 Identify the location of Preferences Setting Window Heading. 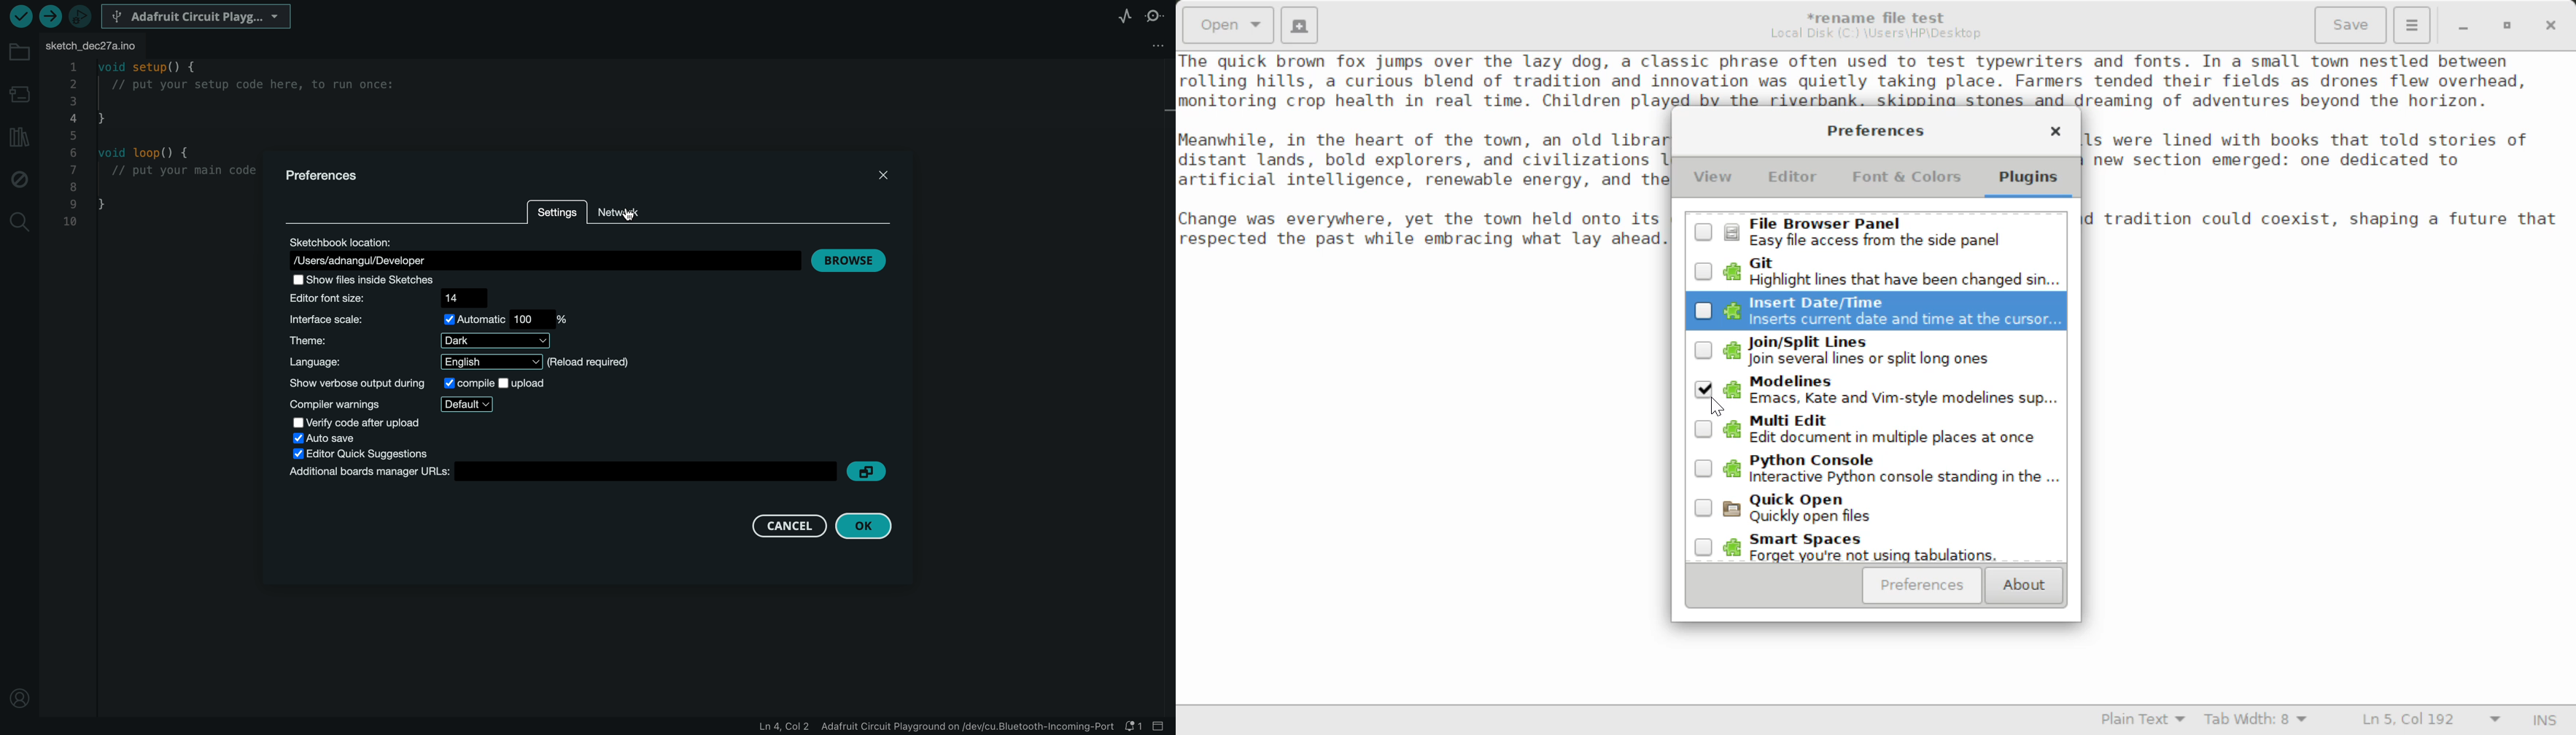
(1875, 131).